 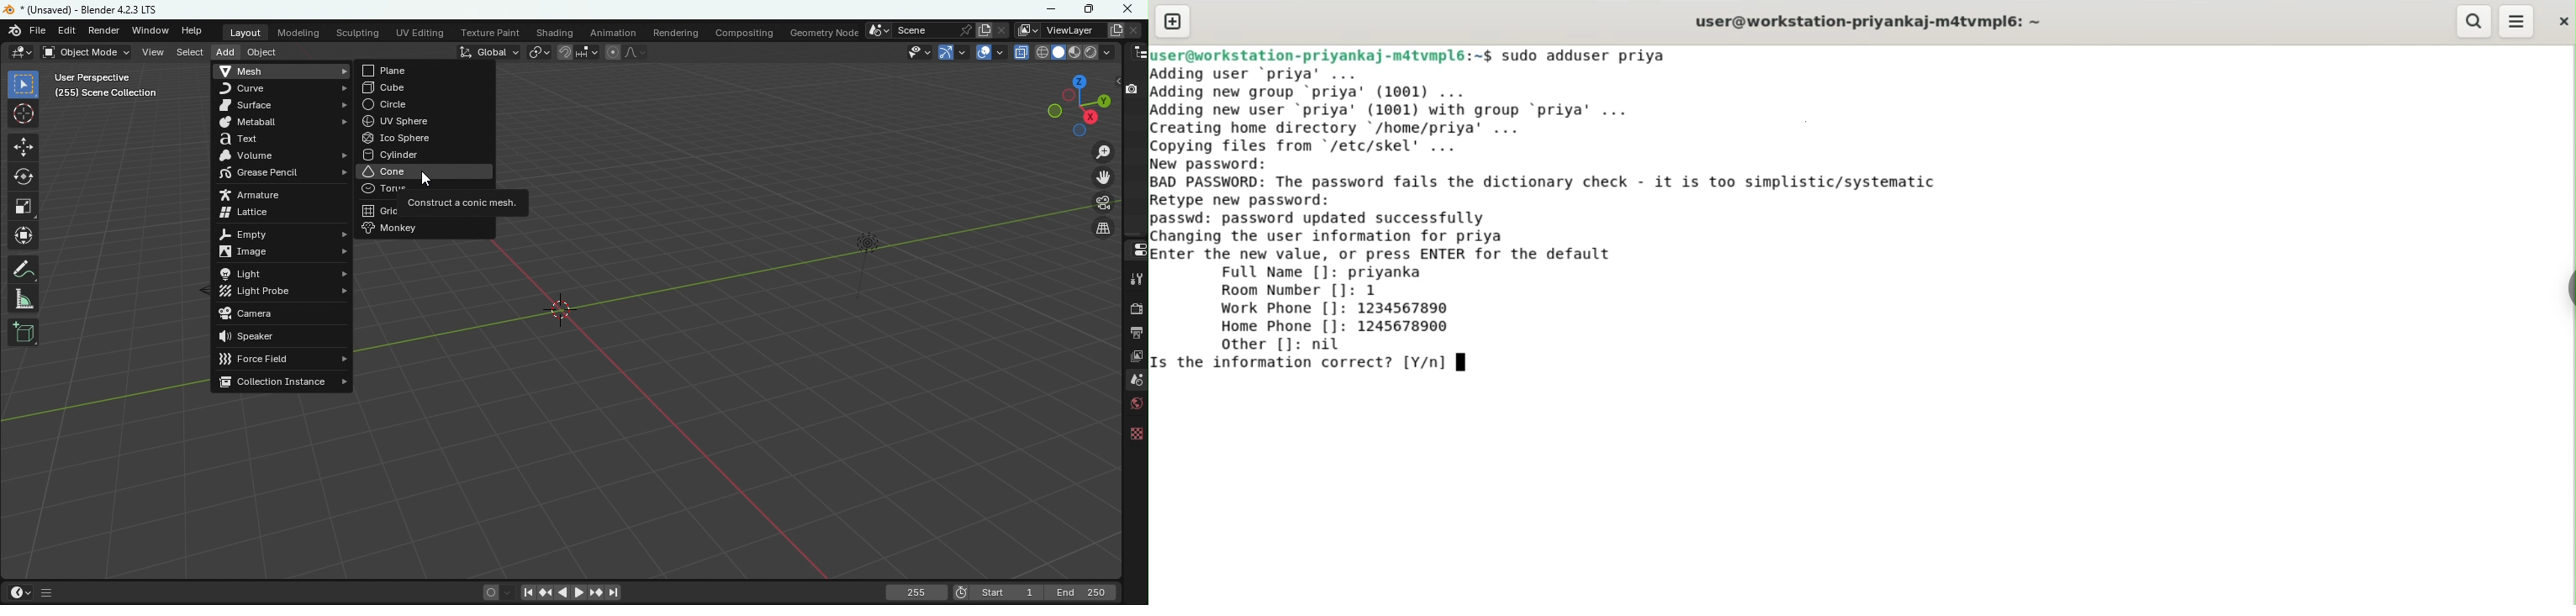 I want to click on Add cube, so click(x=23, y=334).